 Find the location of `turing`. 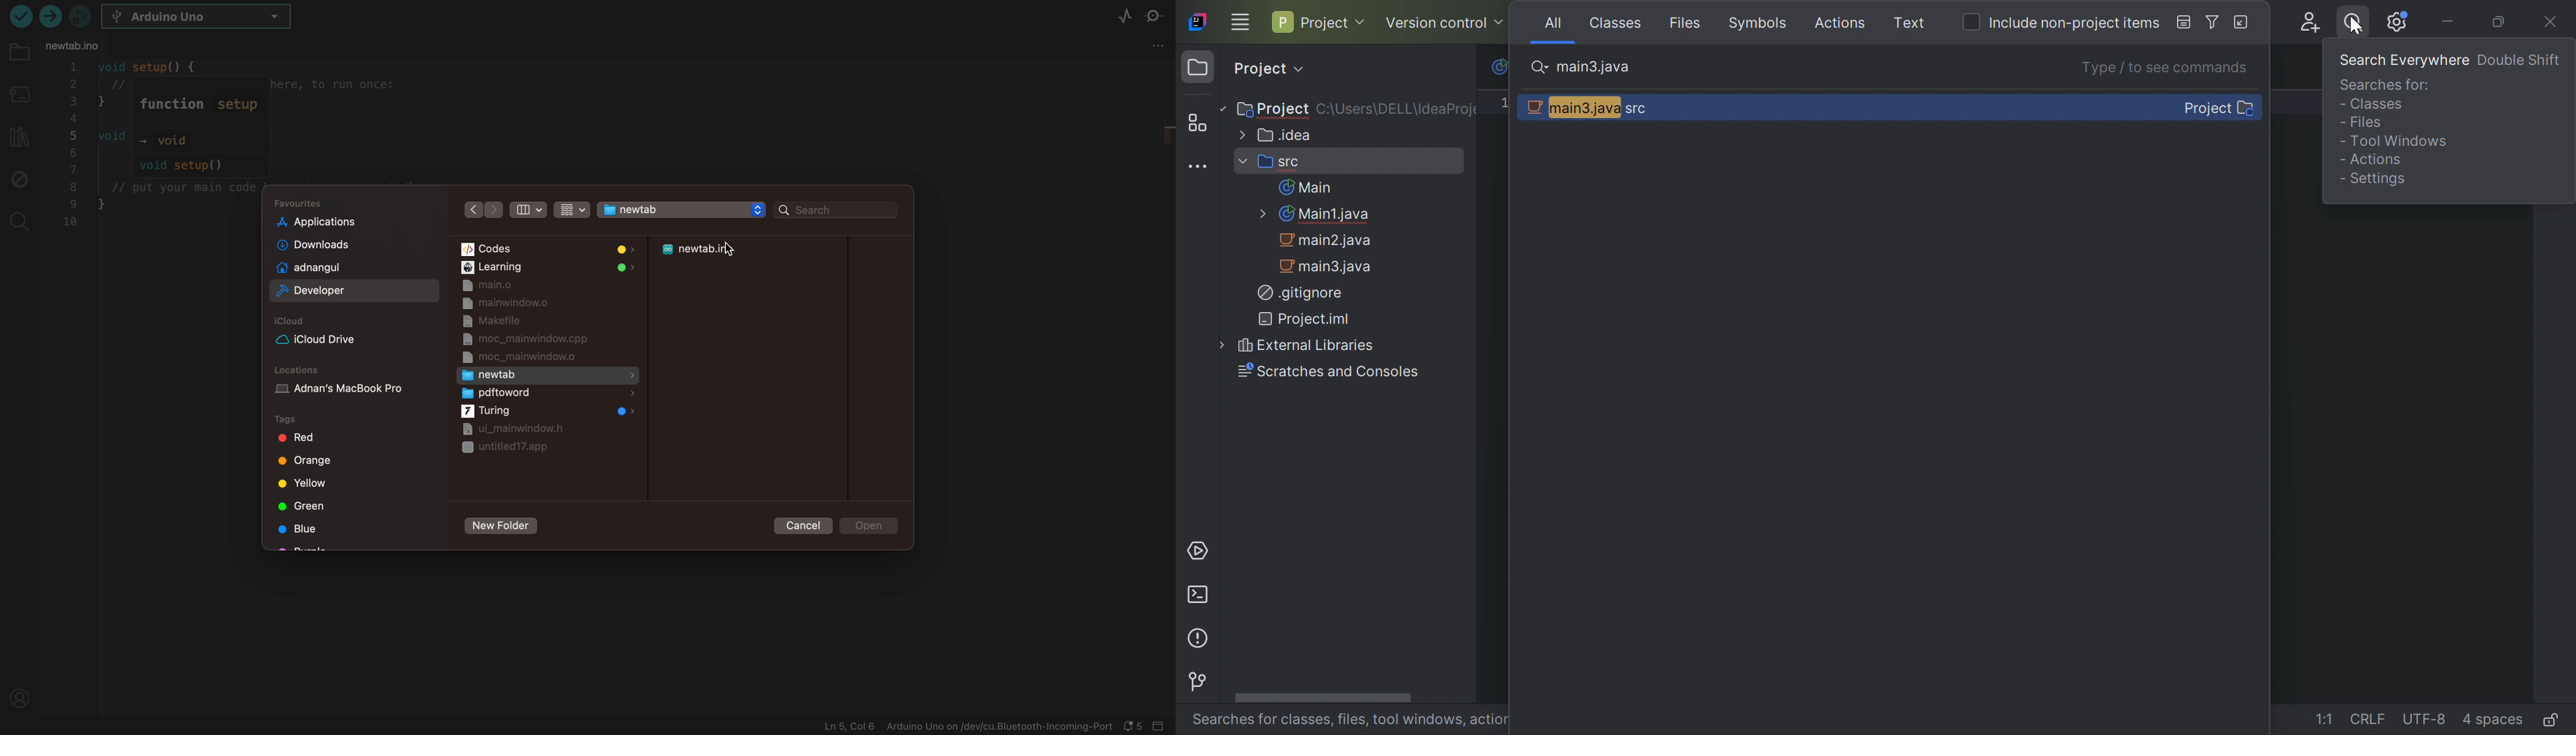

turing is located at coordinates (546, 412).